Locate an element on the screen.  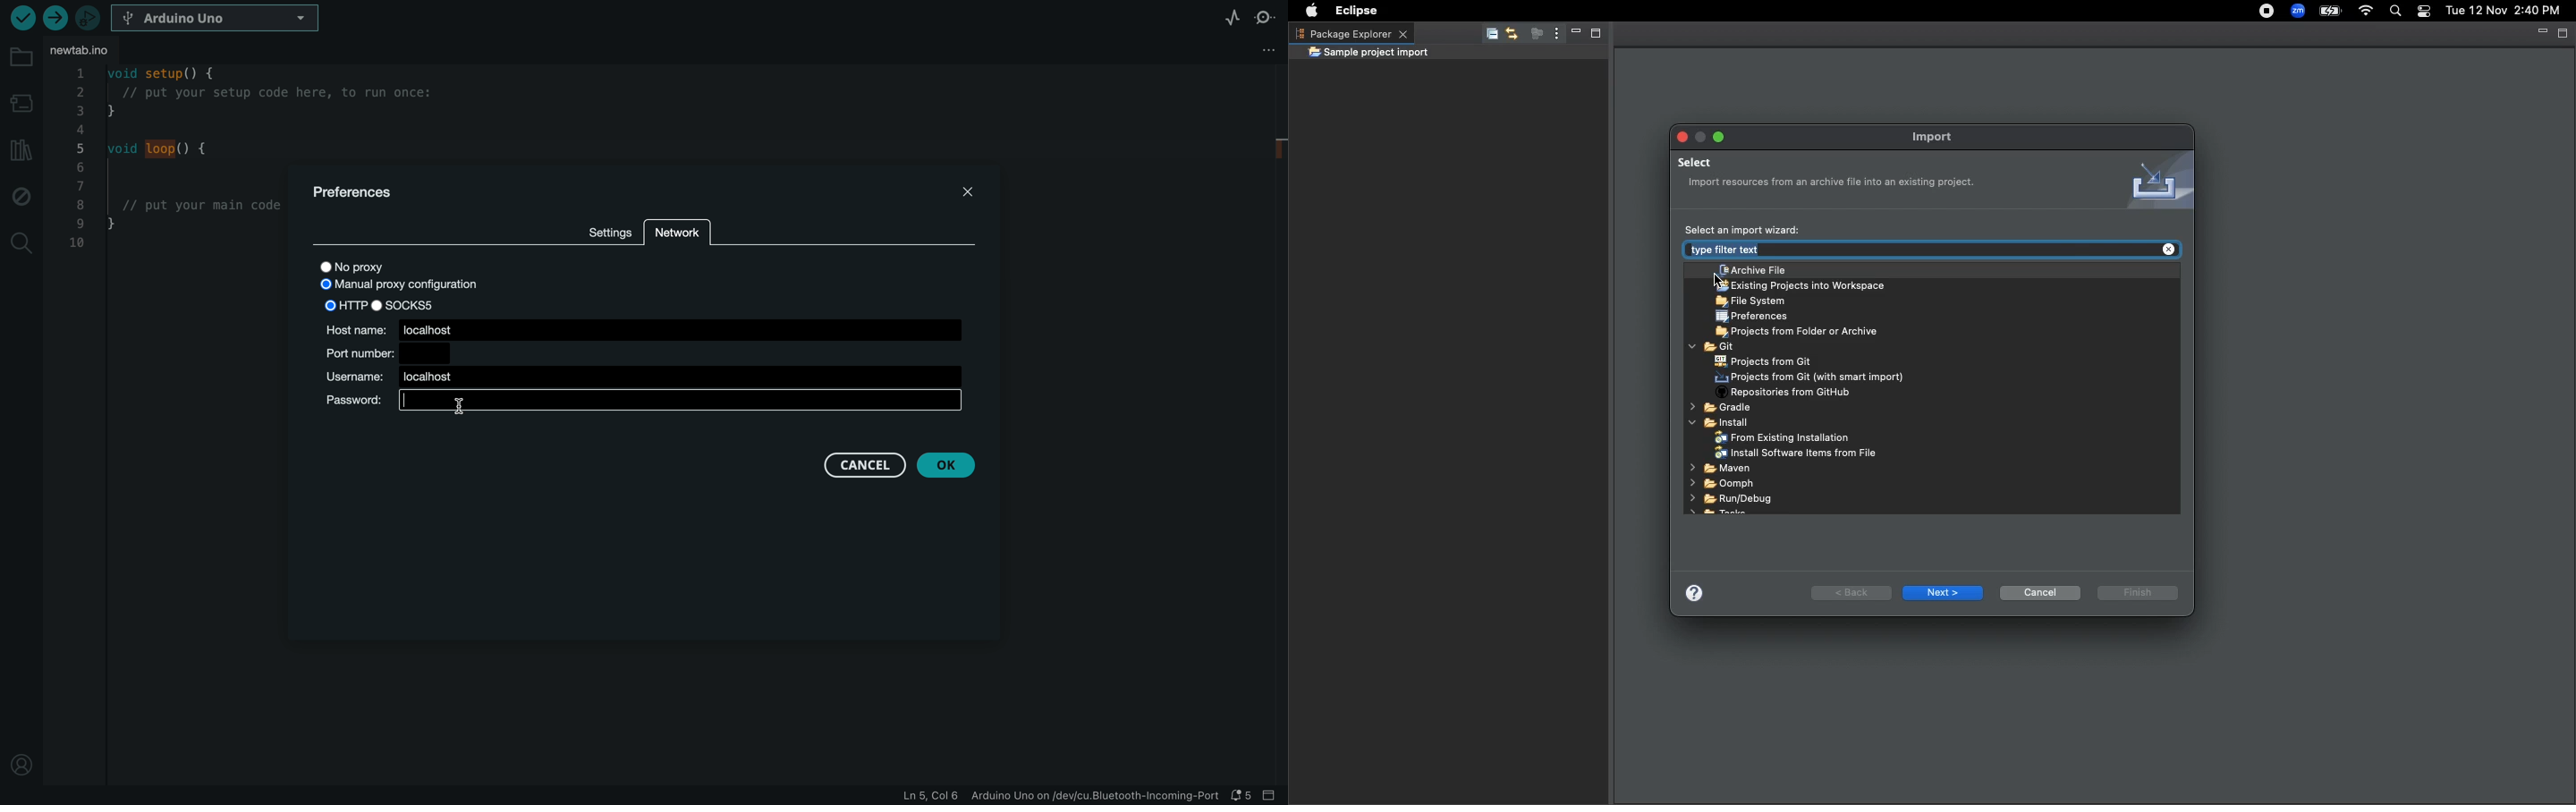
Take is located at coordinates (1720, 515).